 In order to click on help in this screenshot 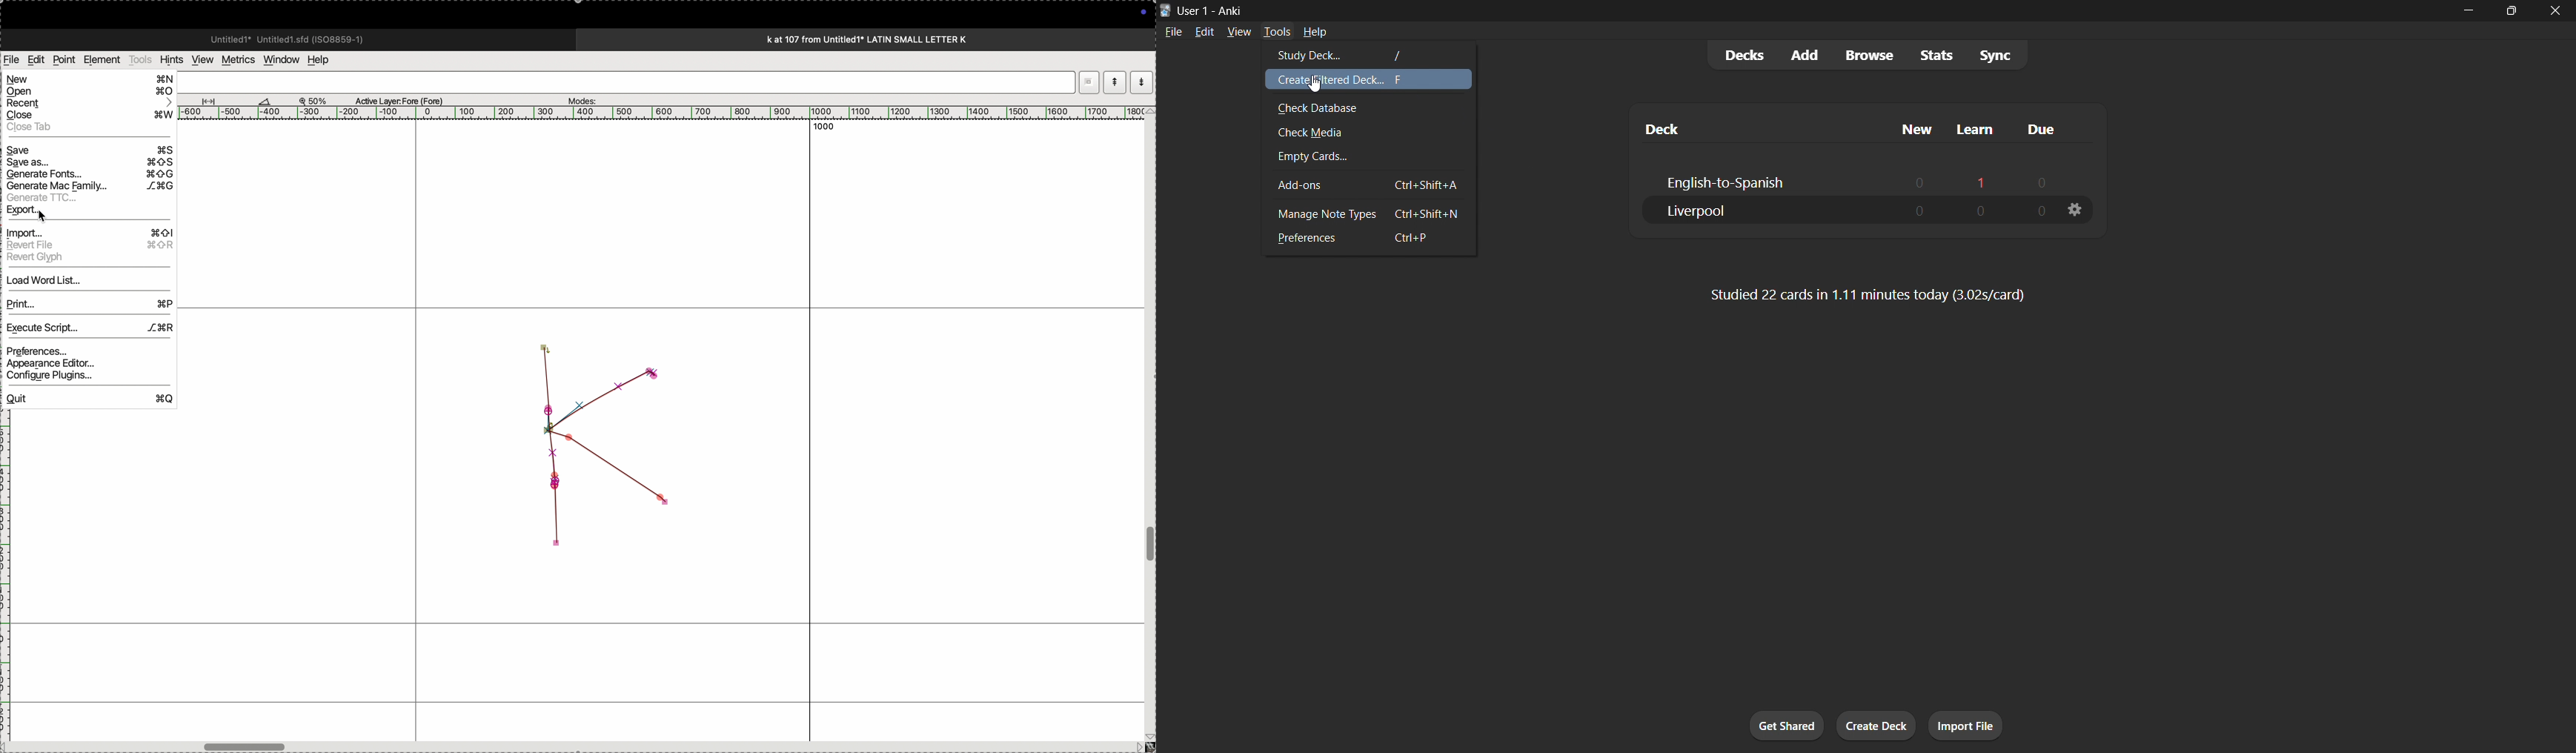, I will do `click(1319, 33)`.